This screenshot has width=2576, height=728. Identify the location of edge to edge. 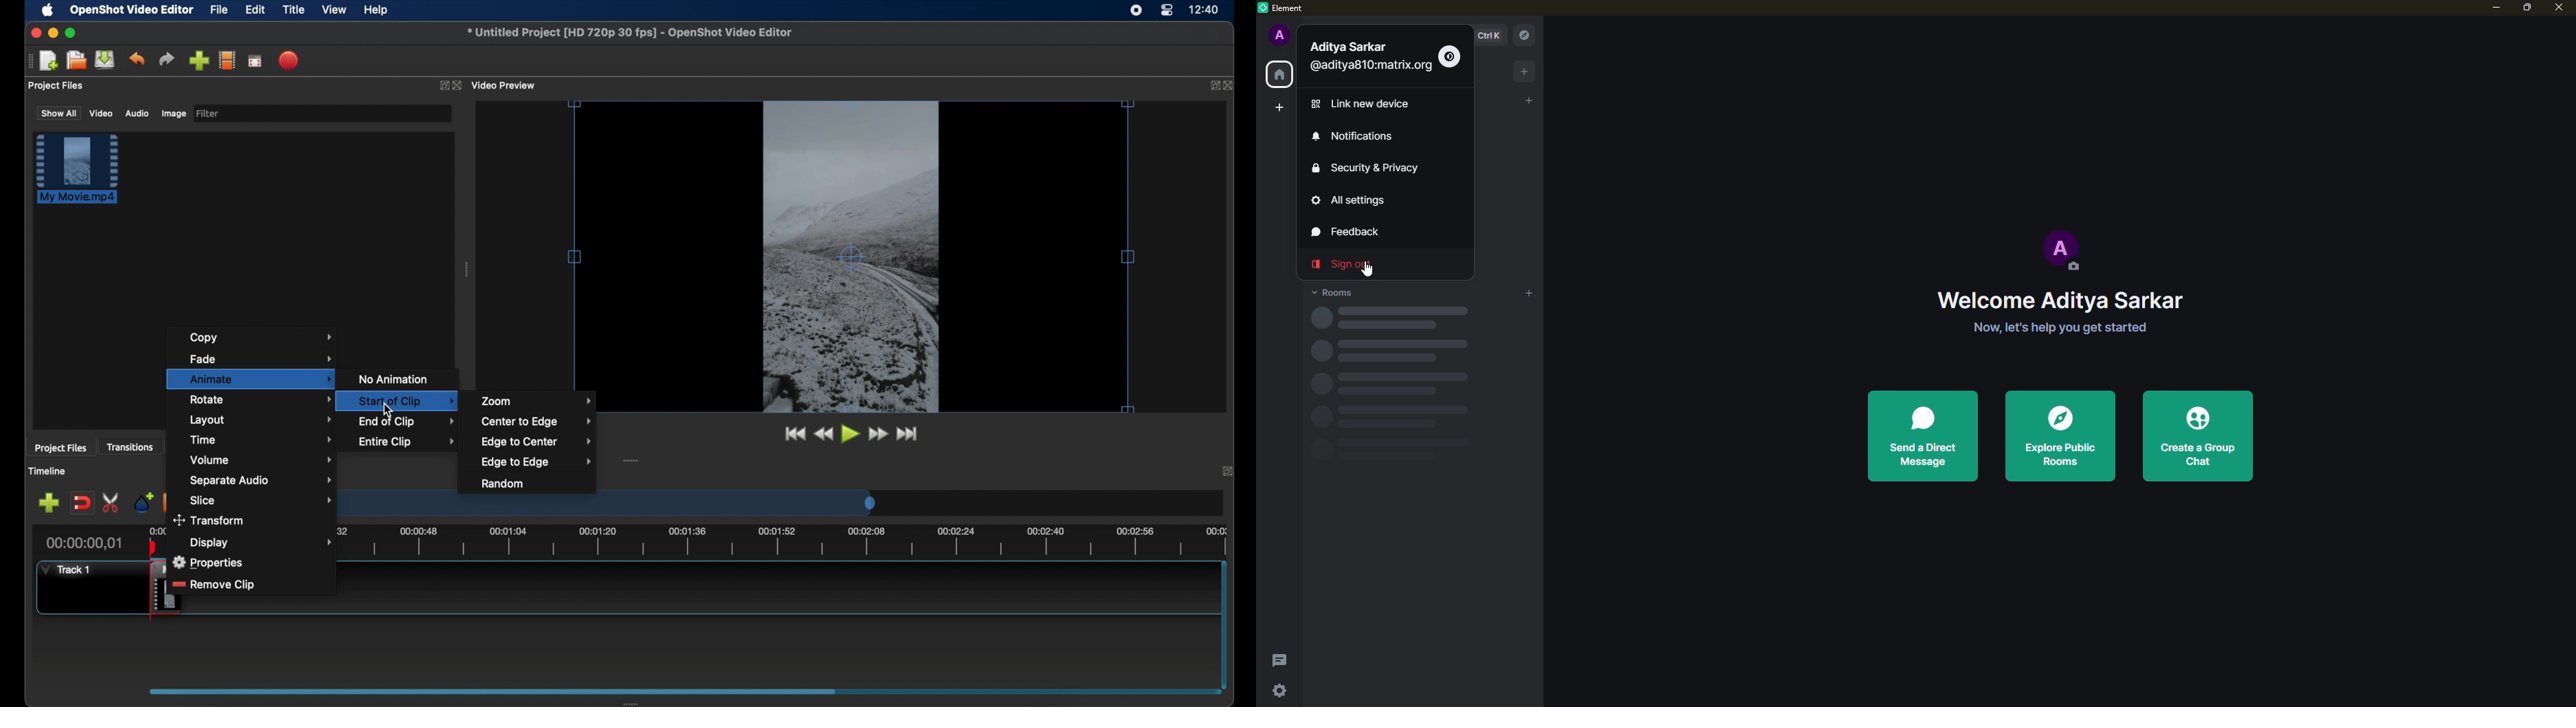
(537, 462).